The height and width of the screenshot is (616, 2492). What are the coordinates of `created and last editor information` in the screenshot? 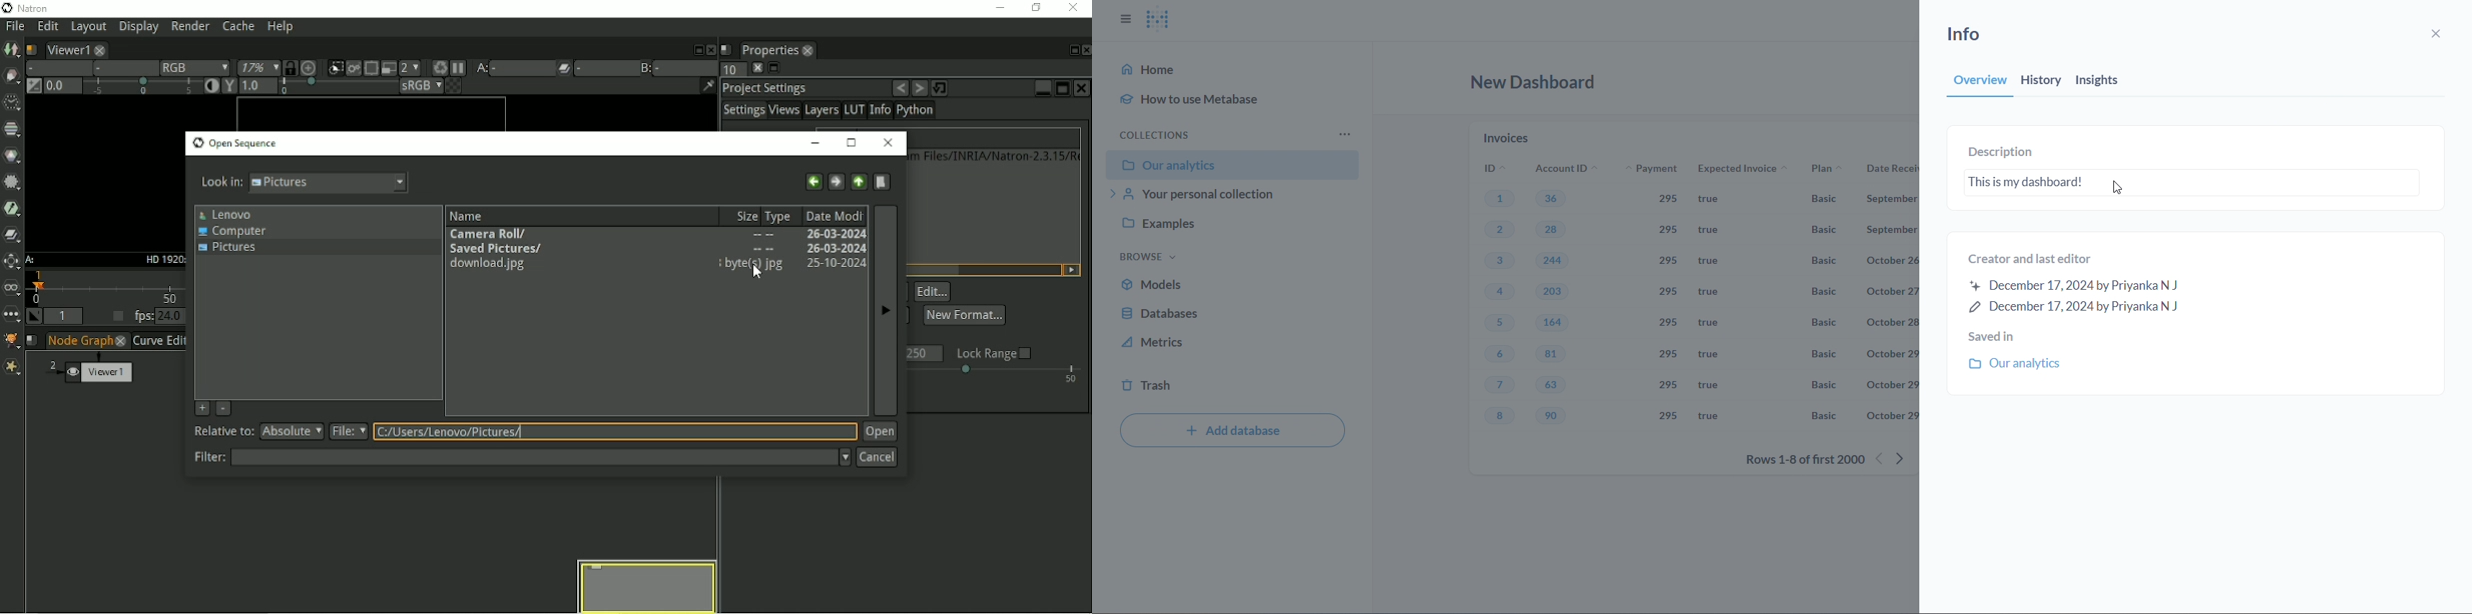 It's located at (2091, 283).